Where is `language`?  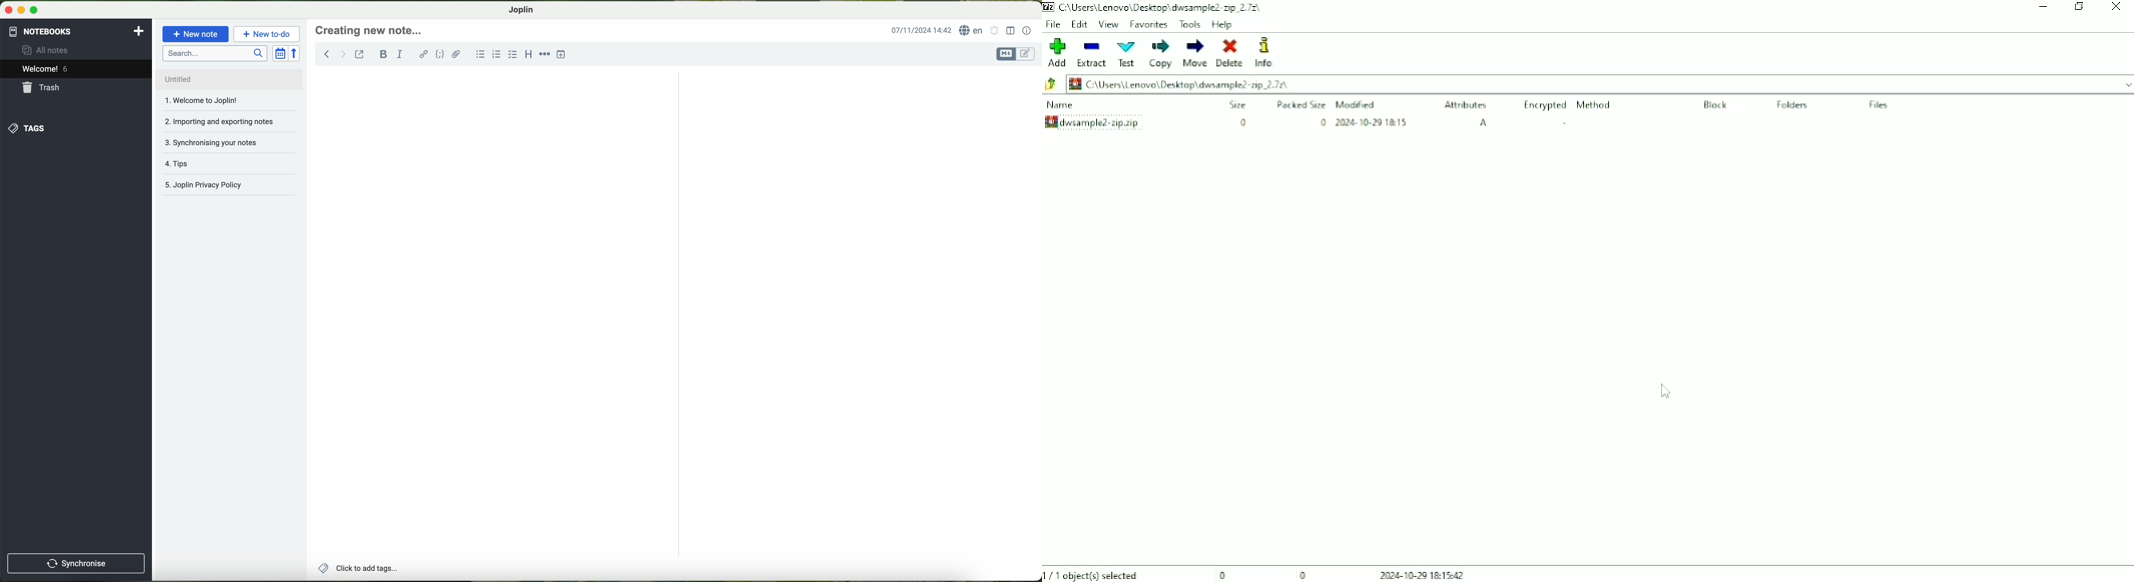 language is located at coordinates (973, 30).